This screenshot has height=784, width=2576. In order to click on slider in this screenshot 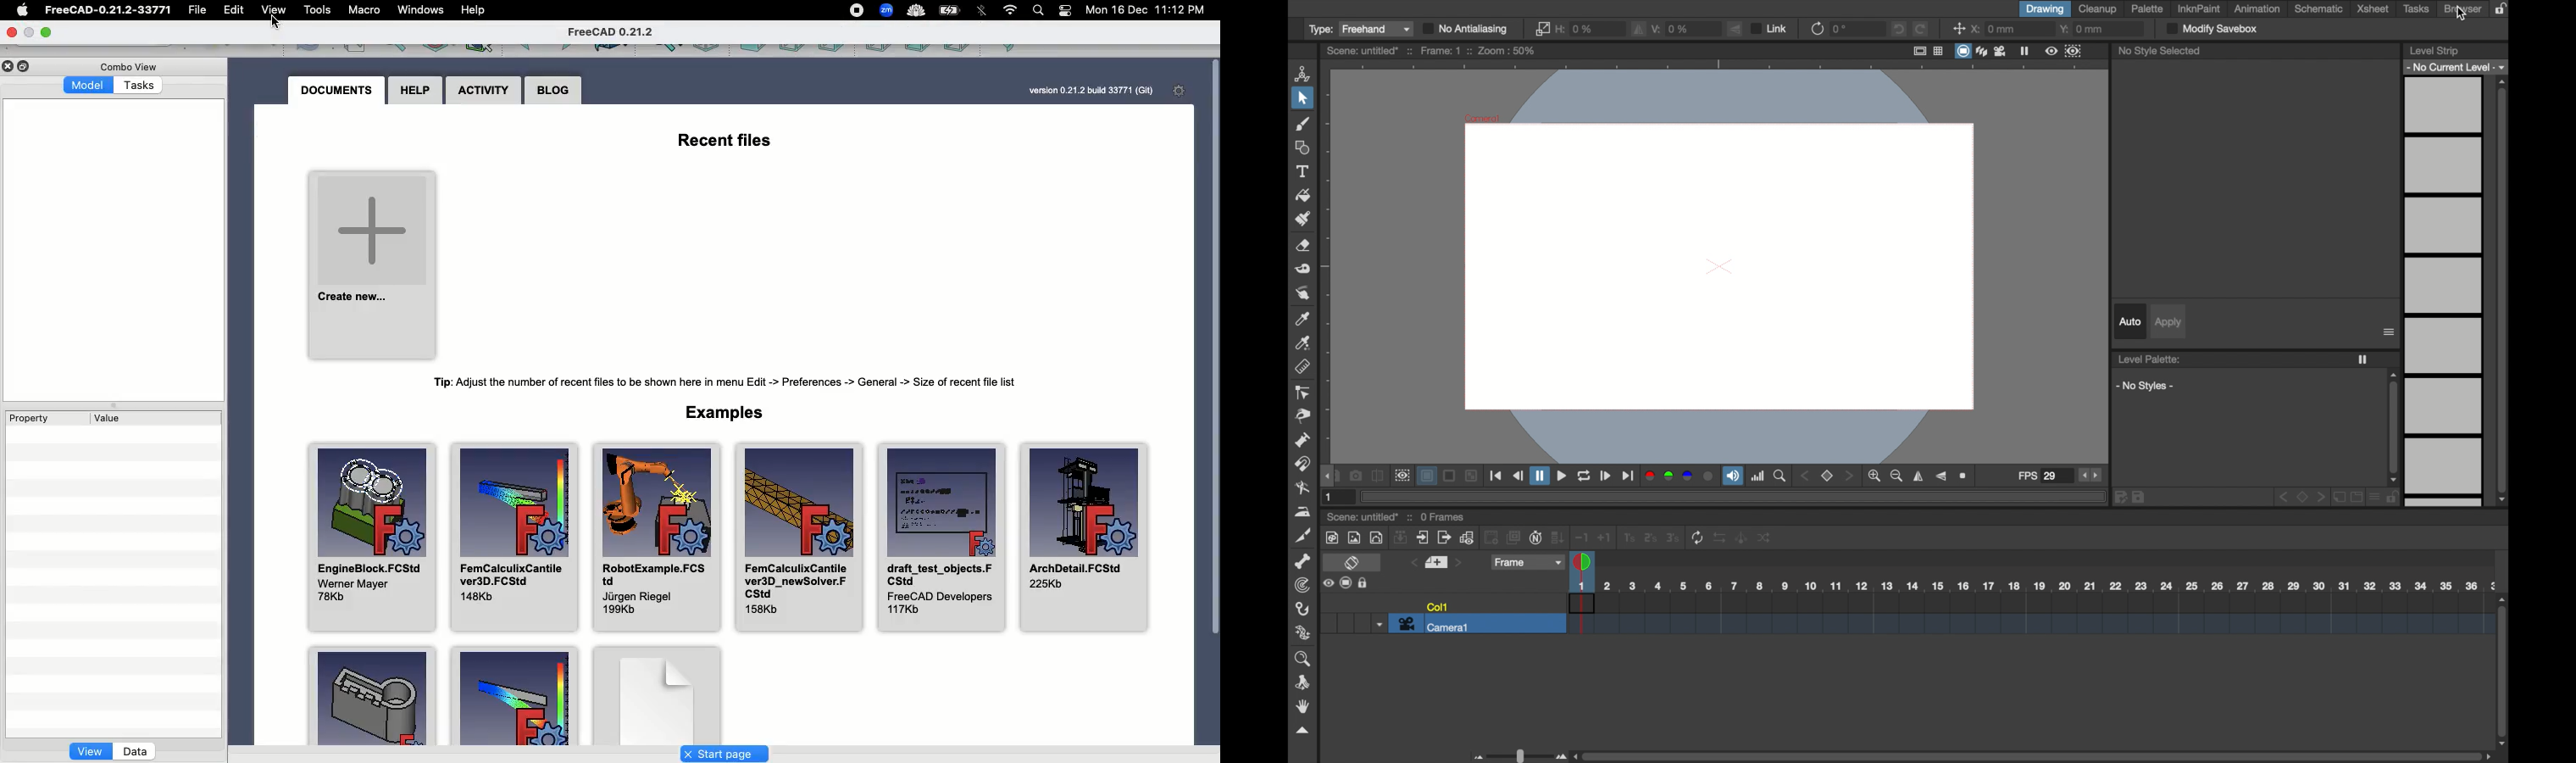, I will do `click(1517, 755)`.